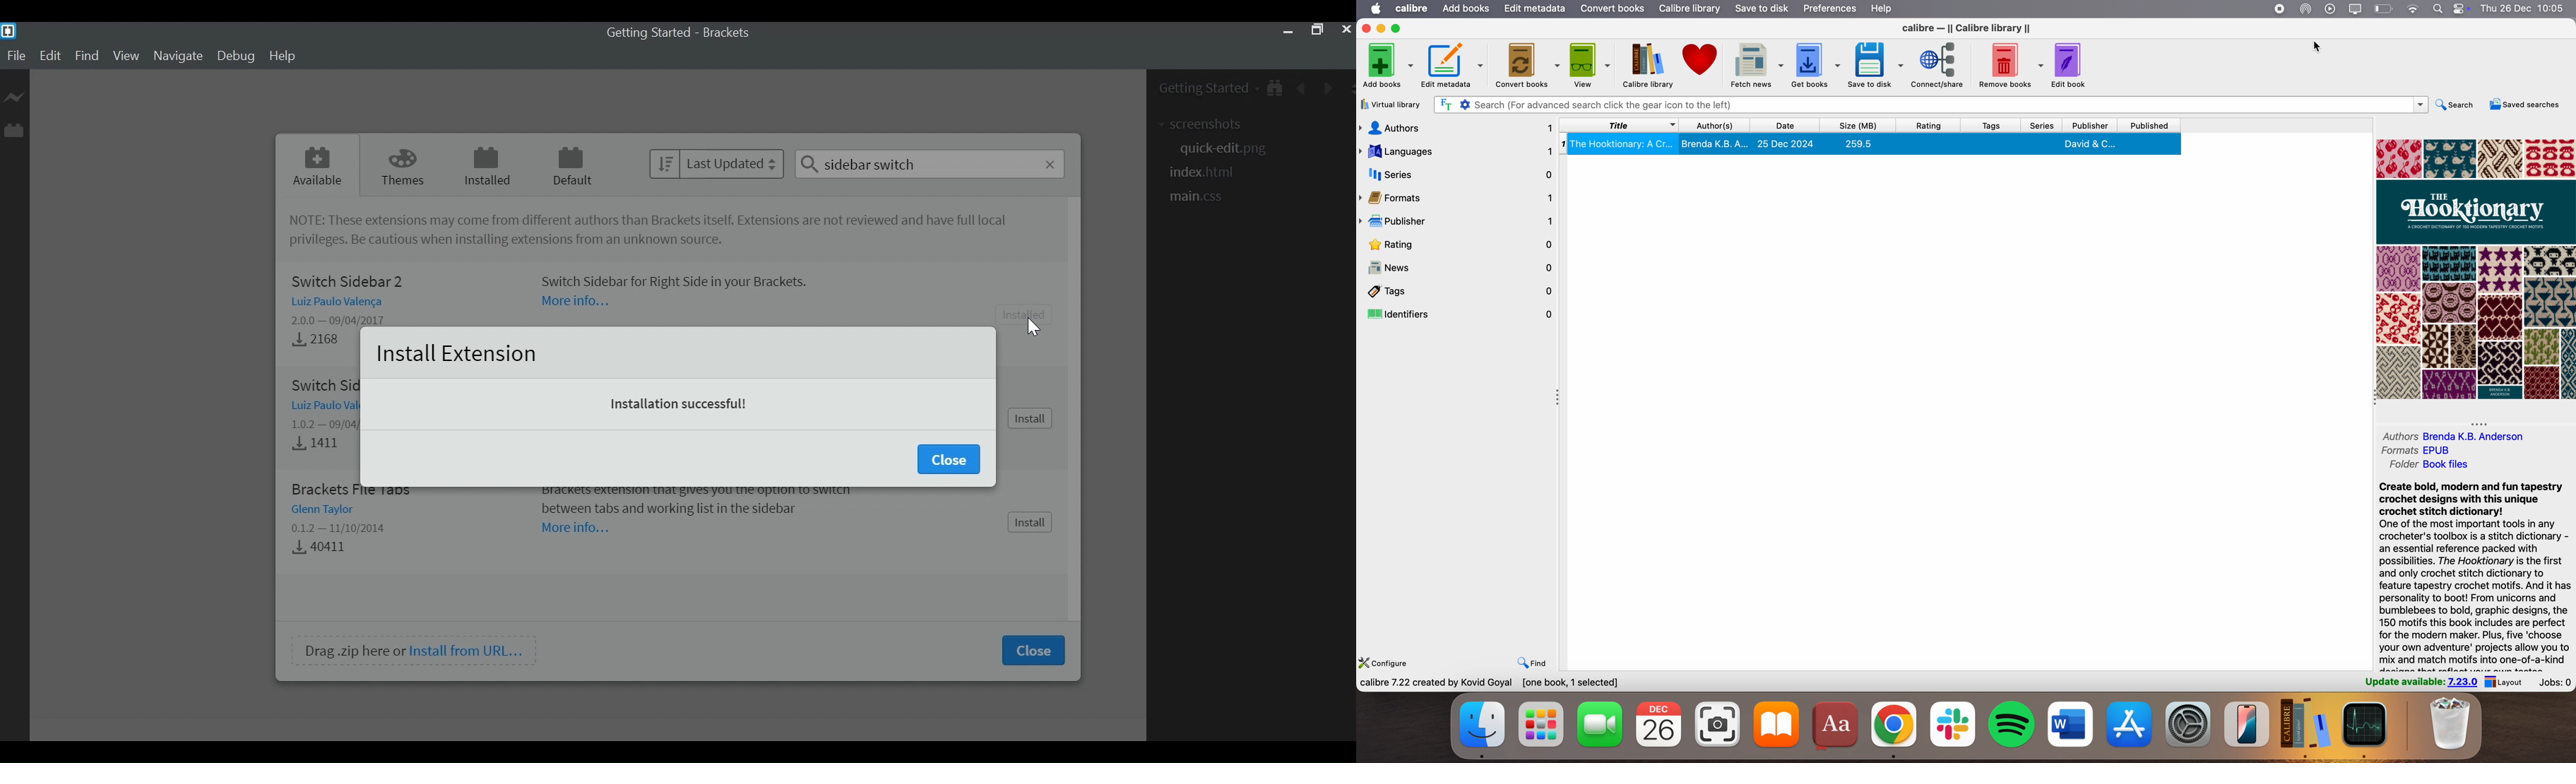 The image size is (2576, 784). What do you see at coordinates (1458, 175) in the screenshot?
I see `series` at bounding box center [1458, 175].